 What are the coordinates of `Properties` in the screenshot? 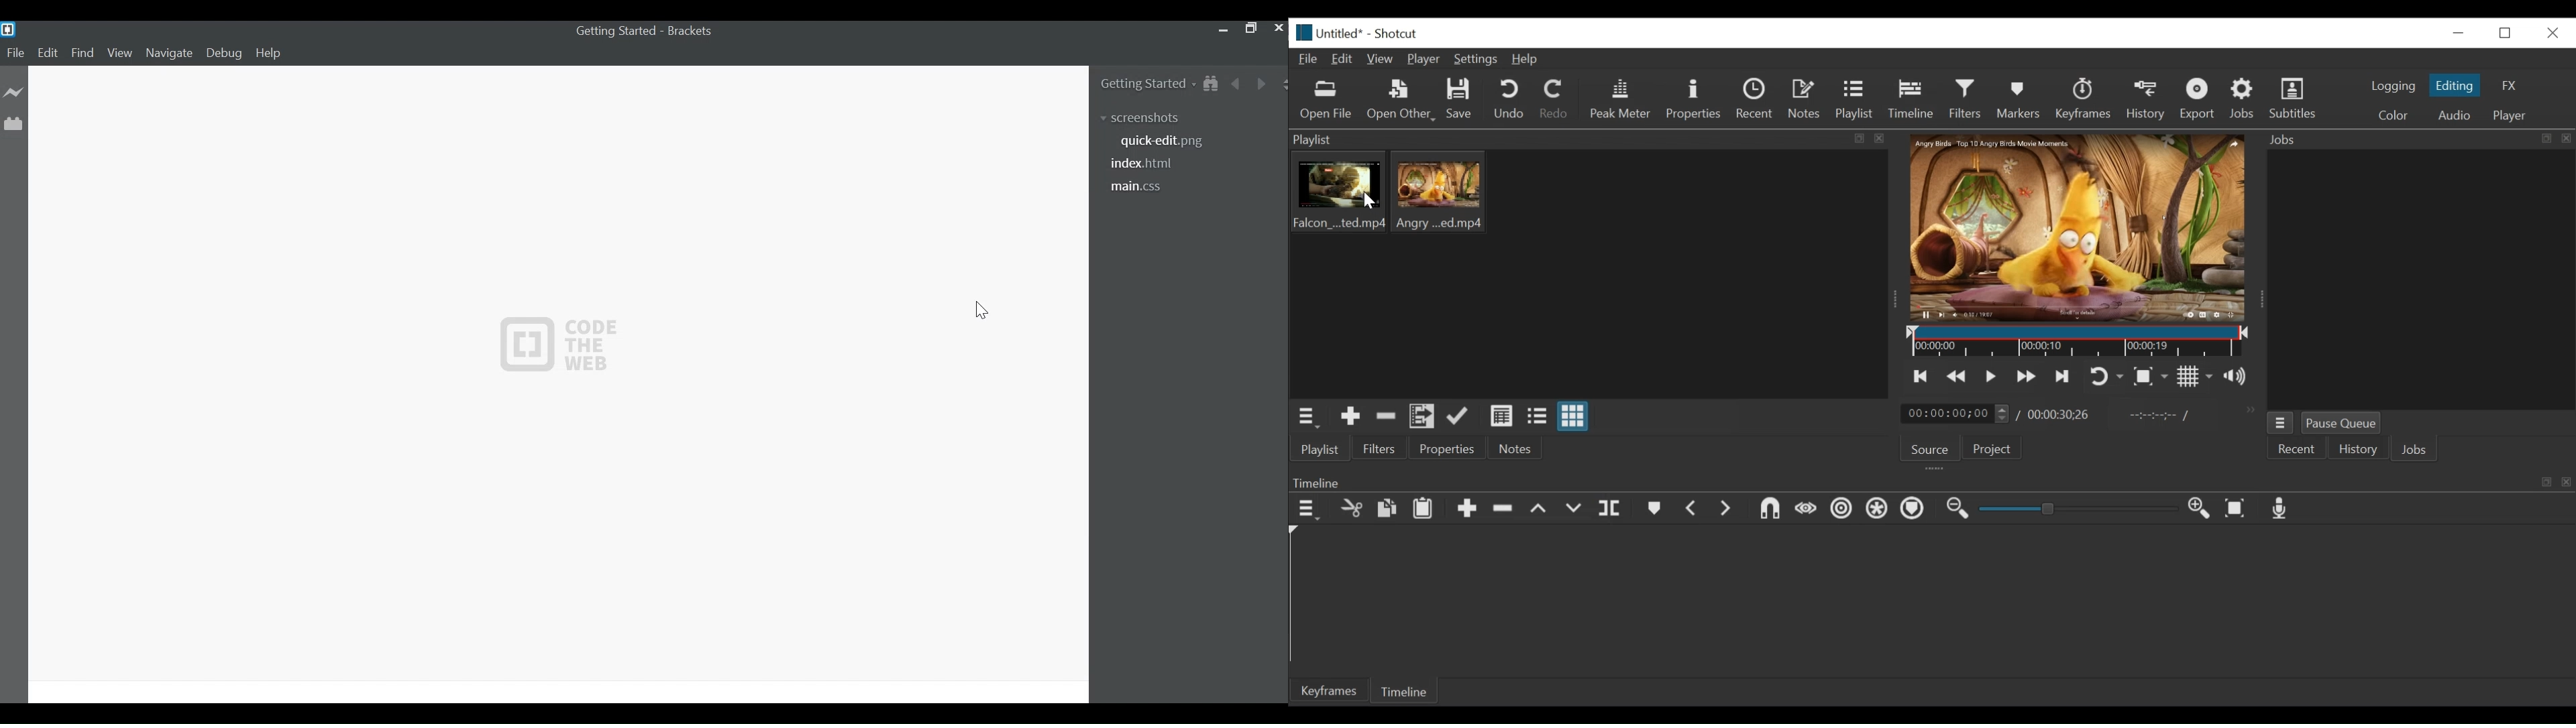 It's located at (1695, 99).